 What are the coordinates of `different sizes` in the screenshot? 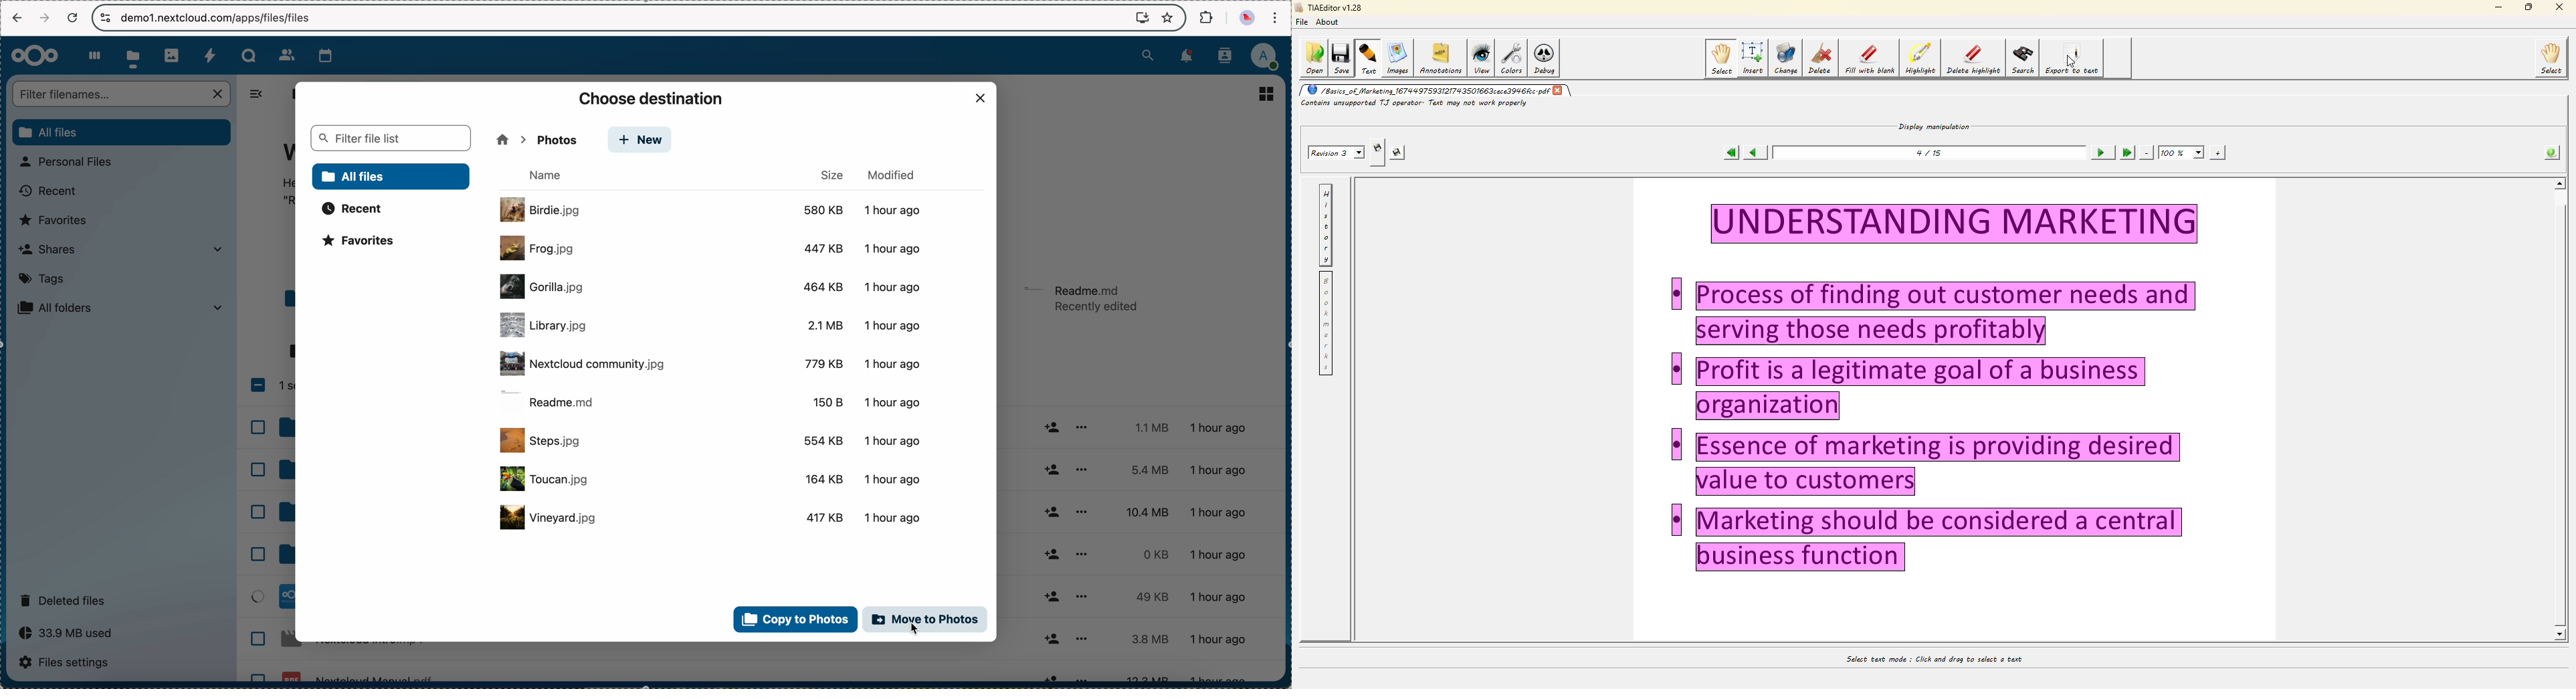 It's located at (1141, 551).